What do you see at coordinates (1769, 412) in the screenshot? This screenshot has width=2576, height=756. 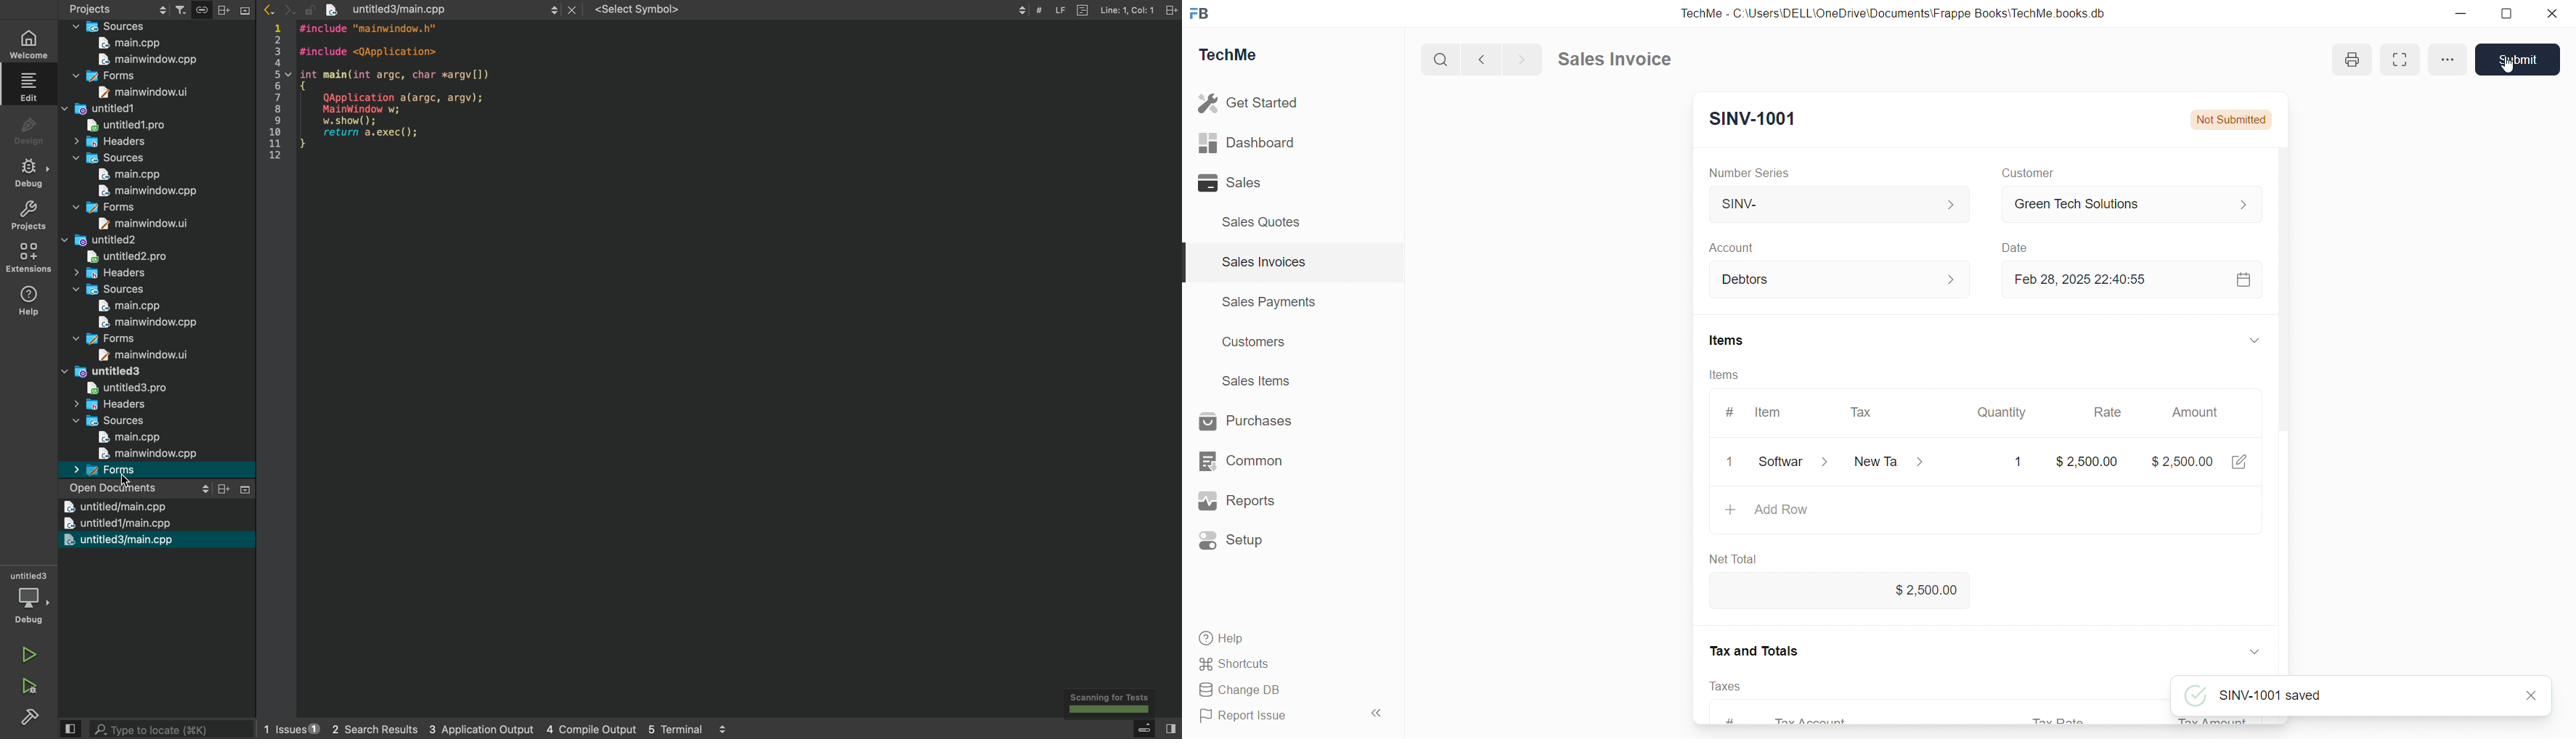 I see `Item` at bounding box center [1769, 412].